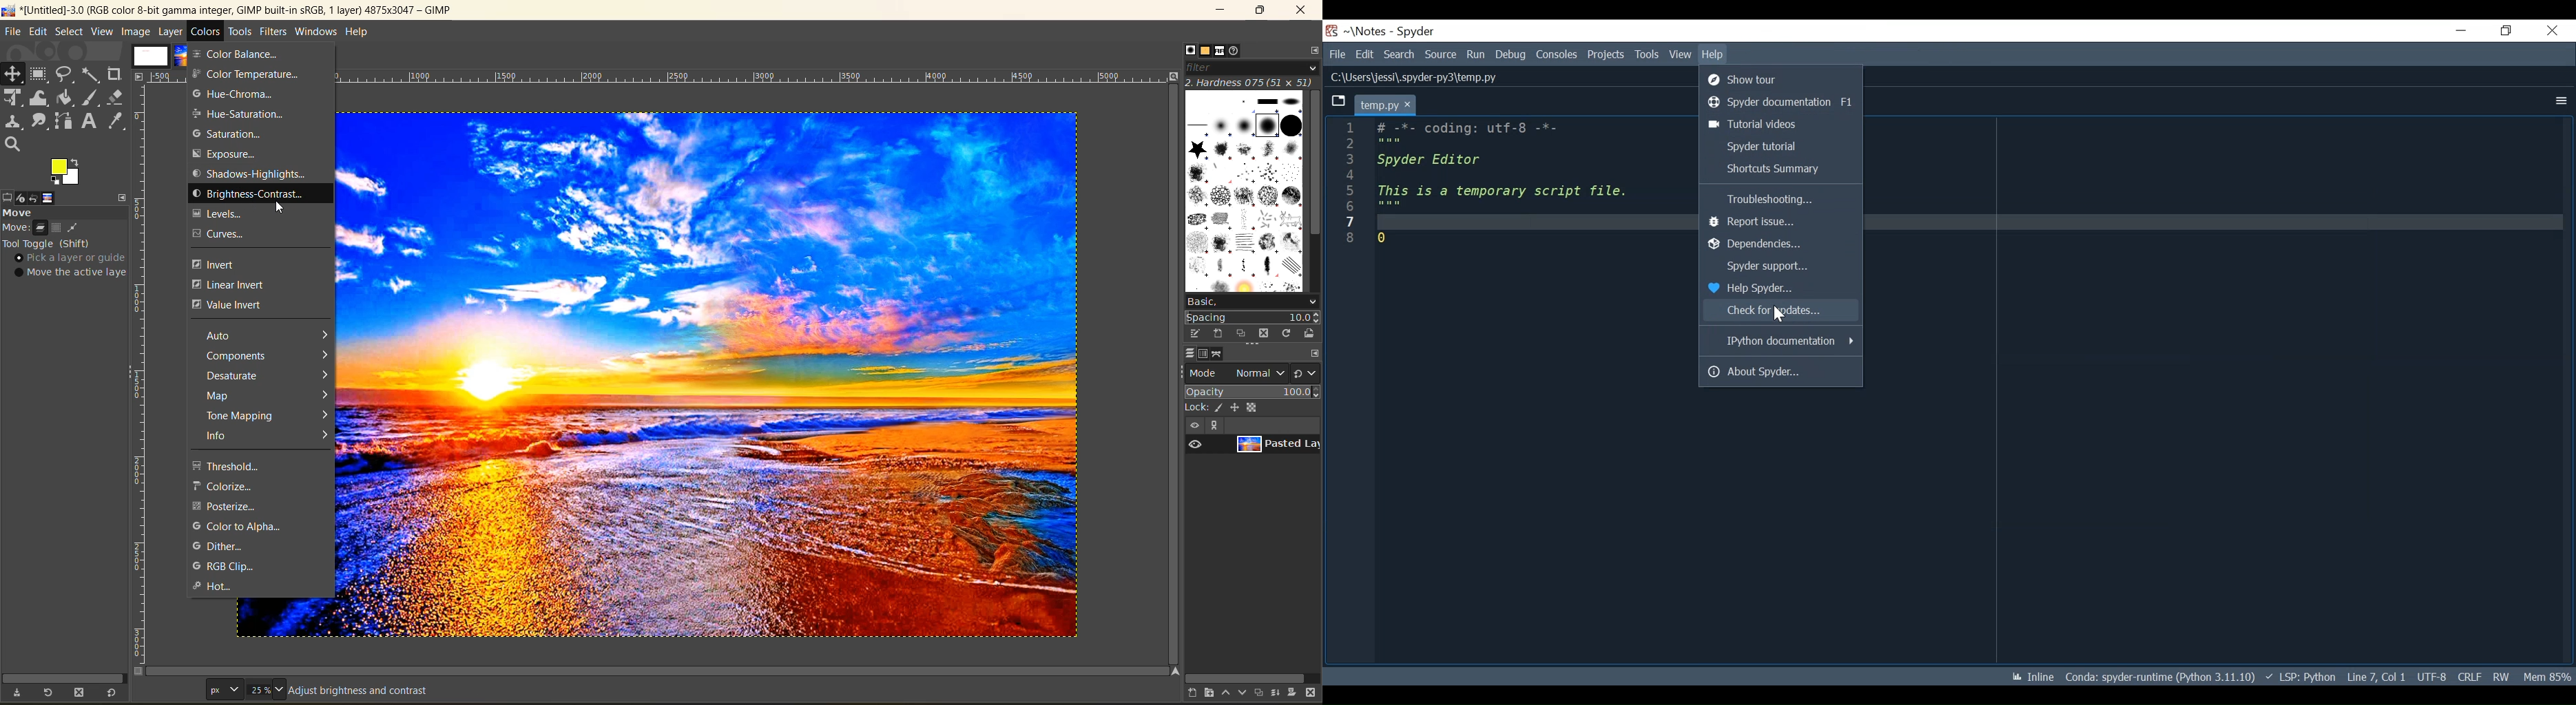 The height and width of the screenshot is (728, 2576). I want to click on Consoles, so click(1558, 54).